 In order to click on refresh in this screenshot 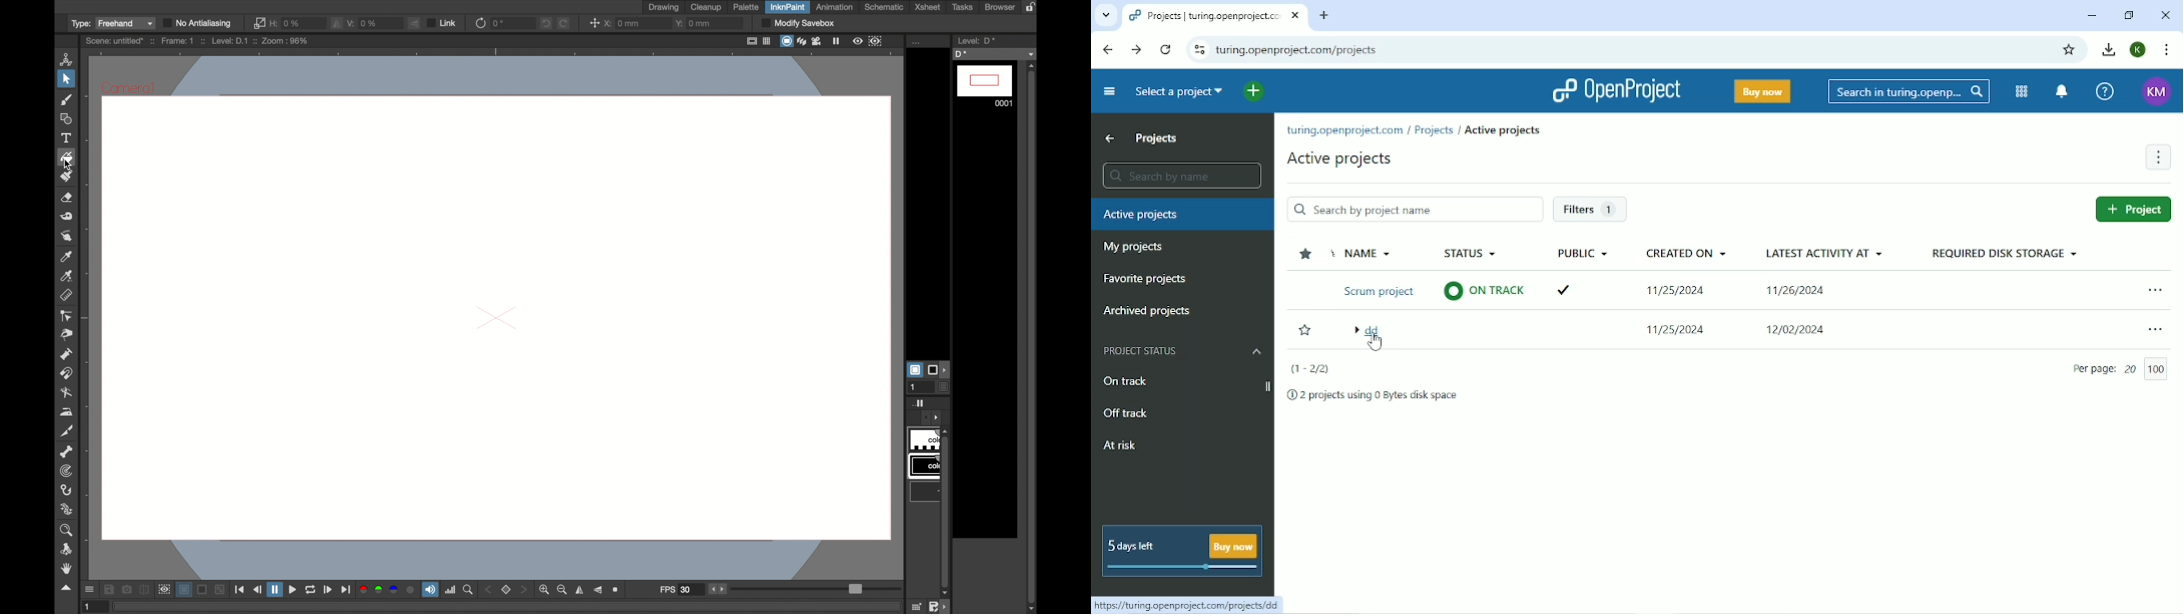, I will do `click(480, 23)`.